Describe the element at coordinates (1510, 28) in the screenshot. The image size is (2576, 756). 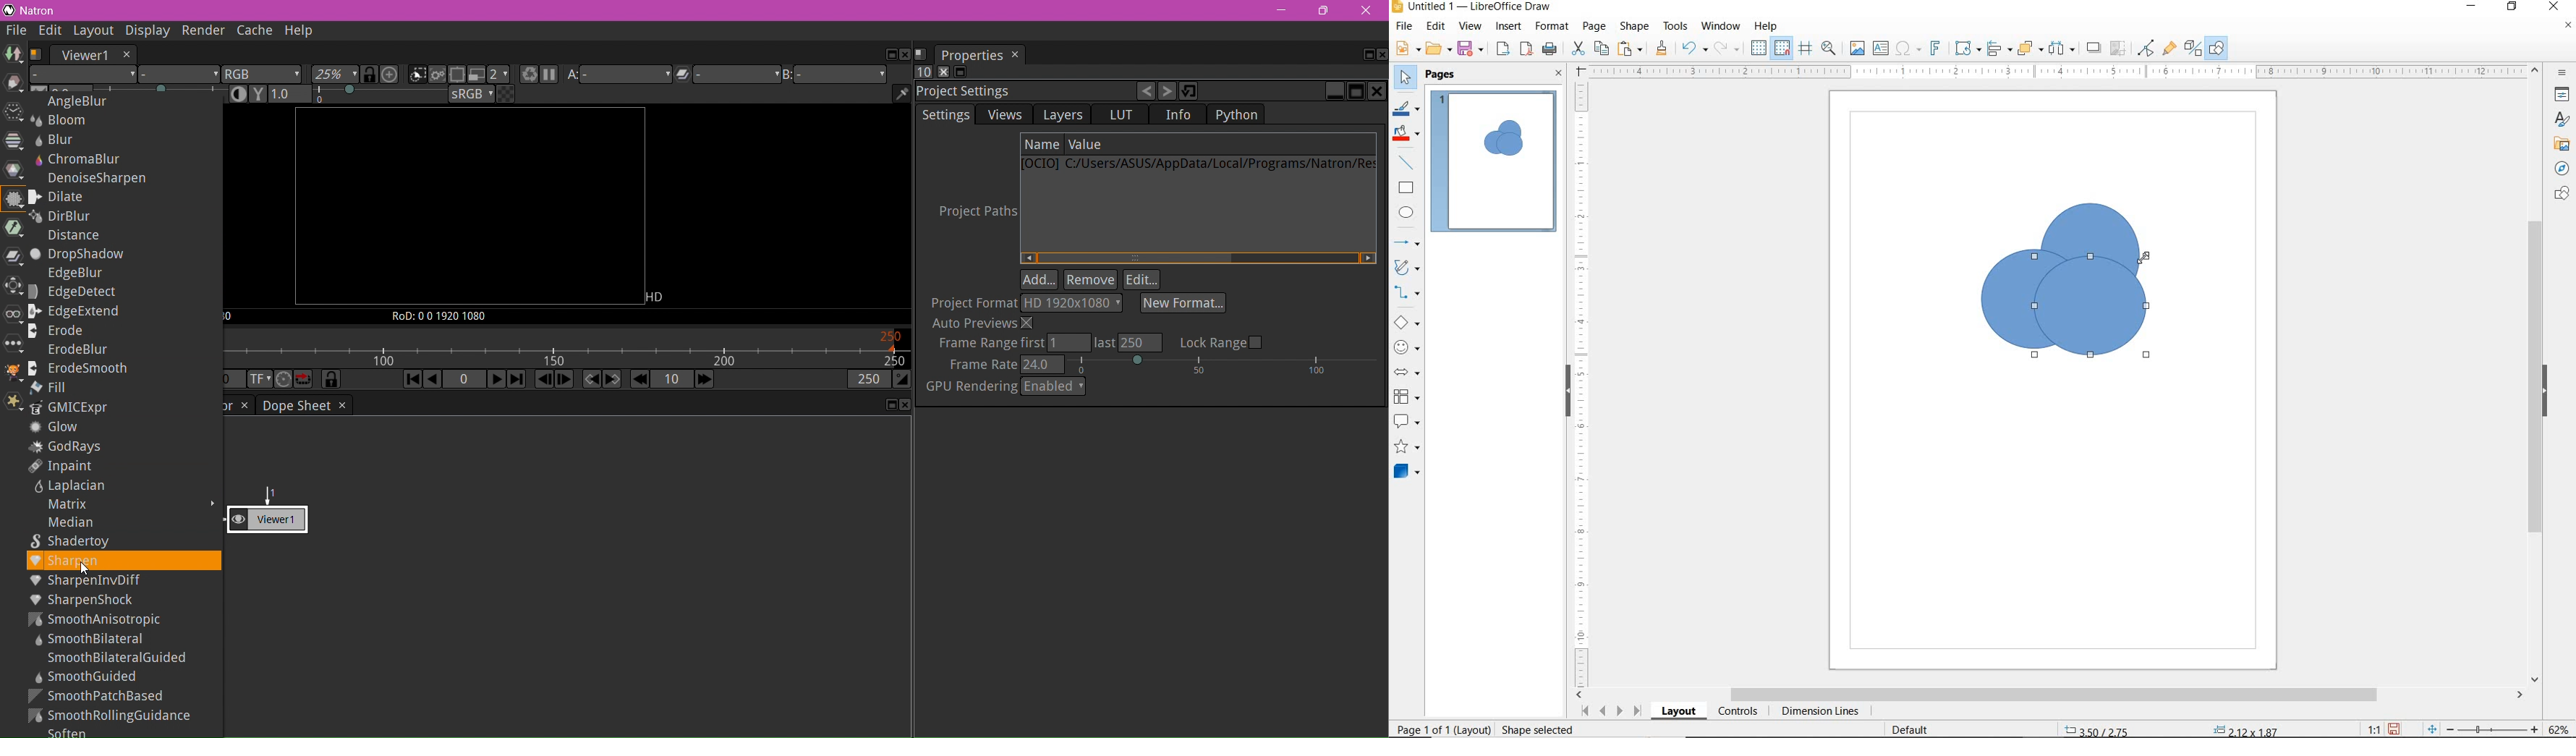
I see `INSERT` at that location.